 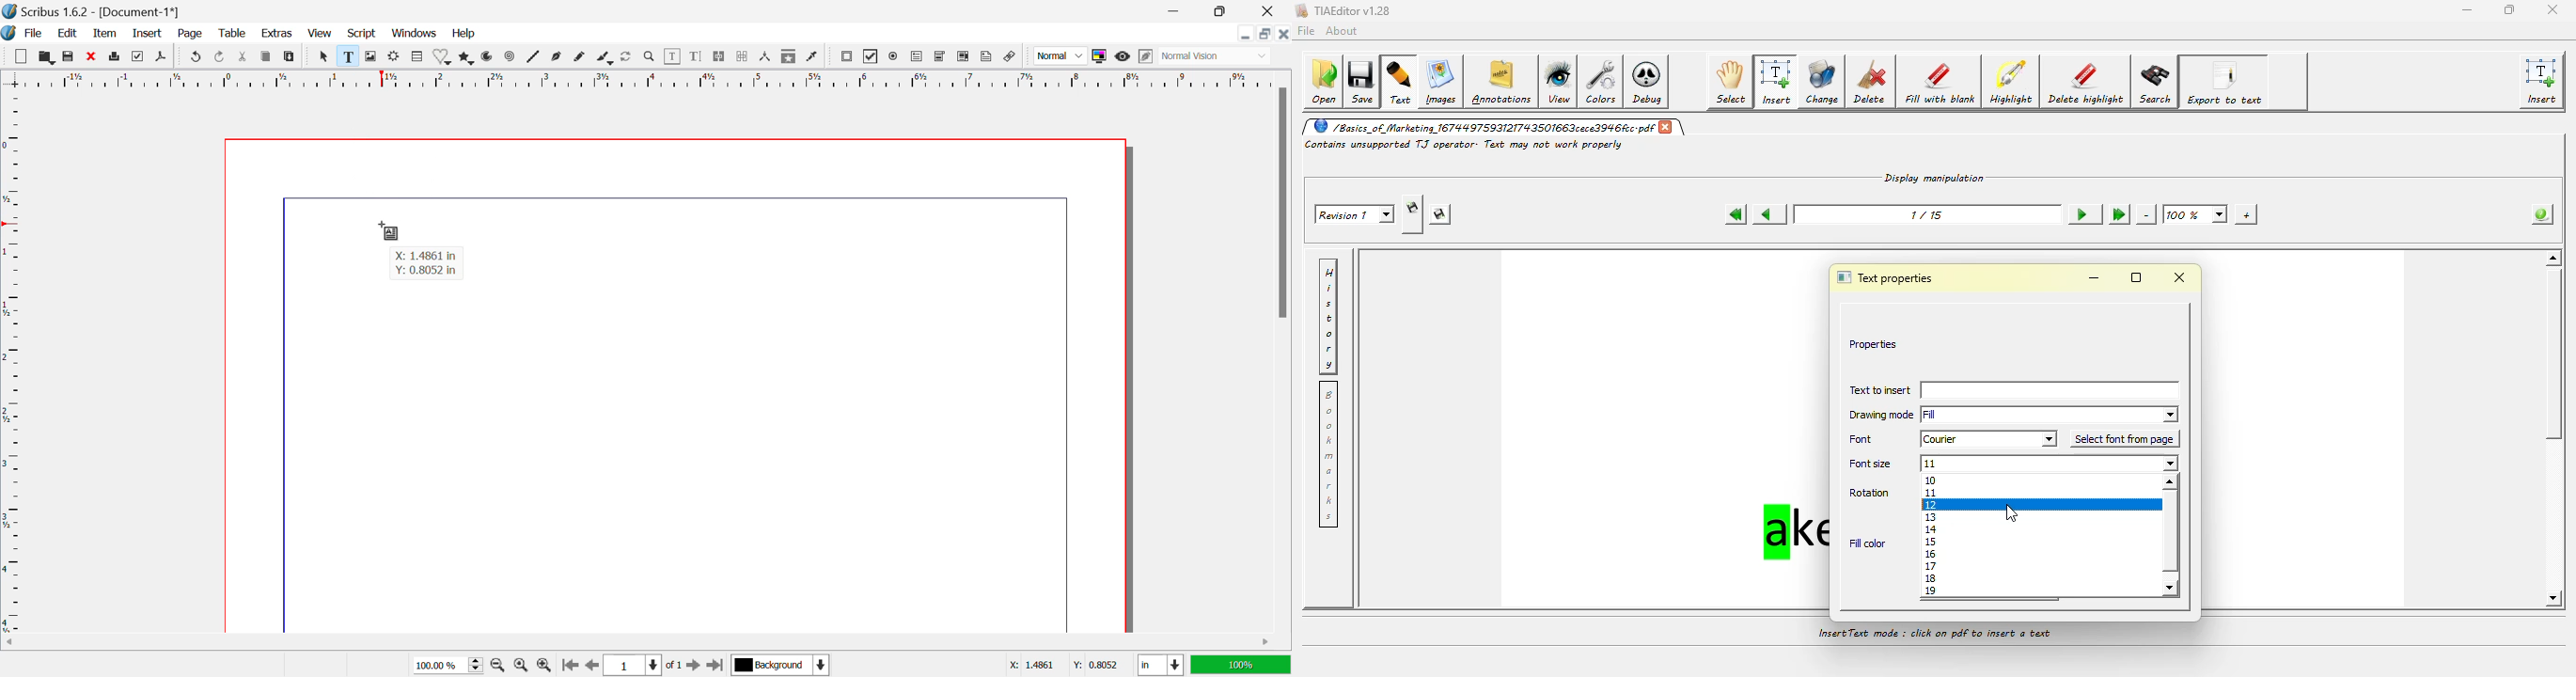 What do you see at coordinates (9, 34) in the screenshot?
I see `Scribus Logo` at bounding box center [9, 34].